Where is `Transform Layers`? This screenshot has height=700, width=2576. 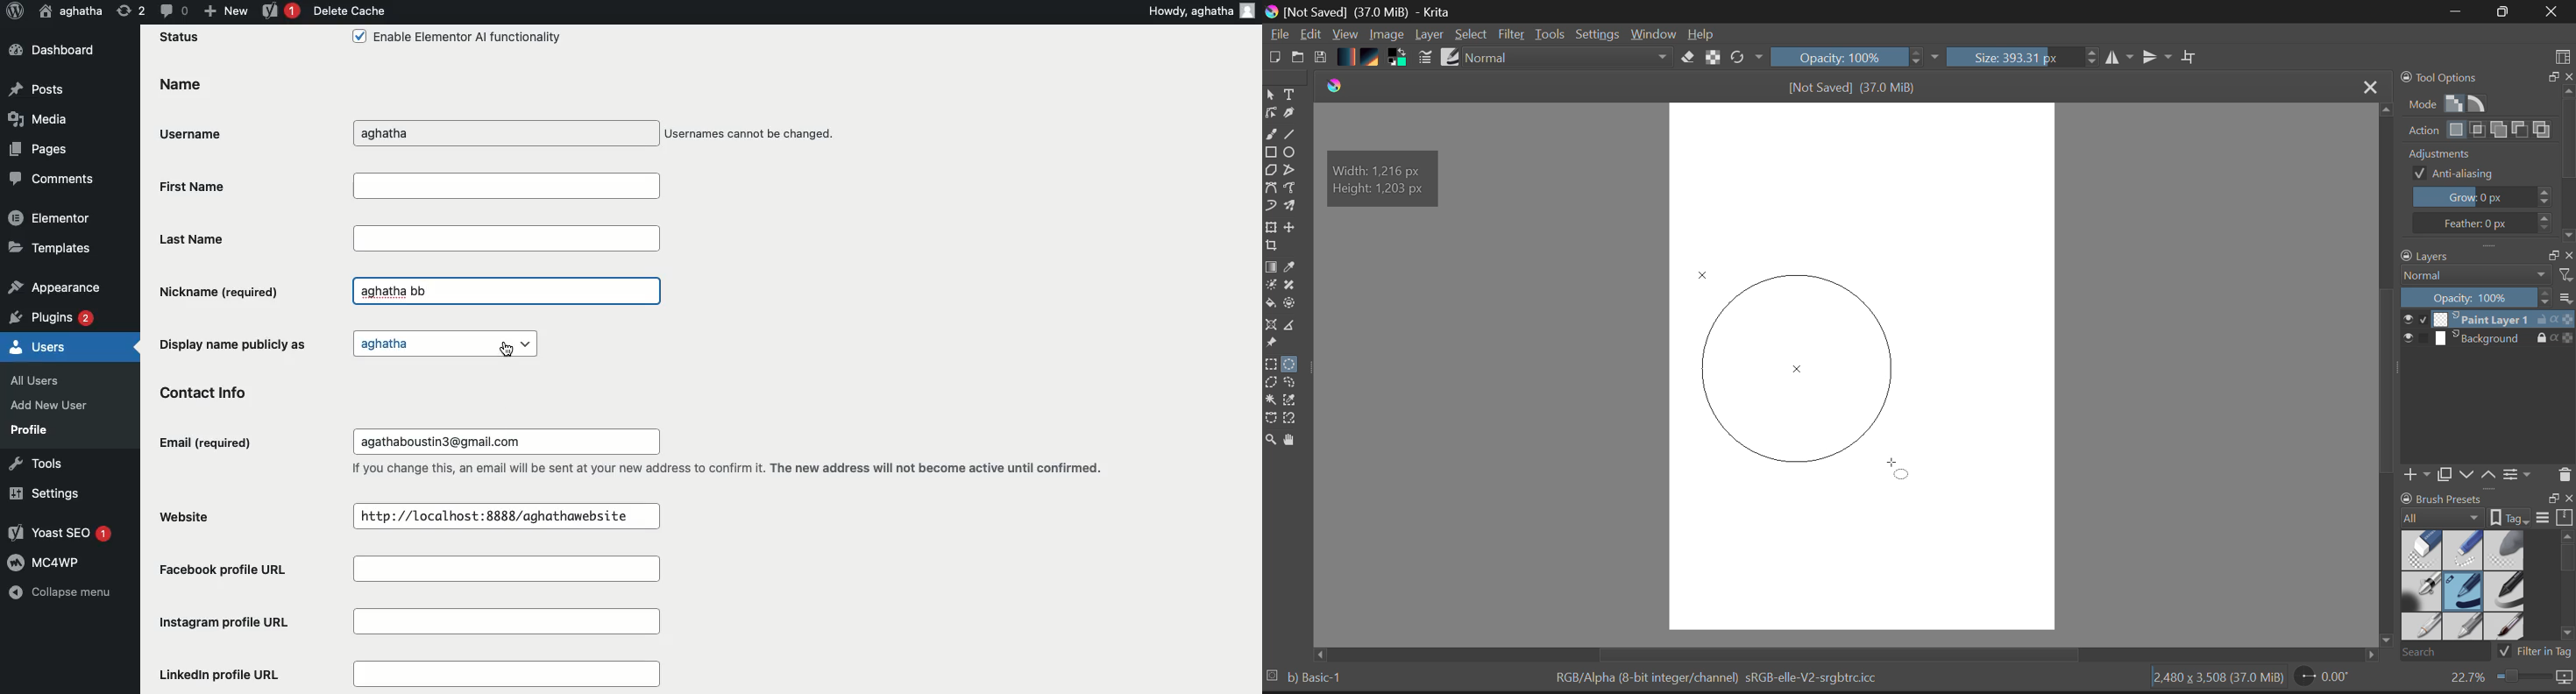
Transform Layers is located at coordinates (1273, 227).